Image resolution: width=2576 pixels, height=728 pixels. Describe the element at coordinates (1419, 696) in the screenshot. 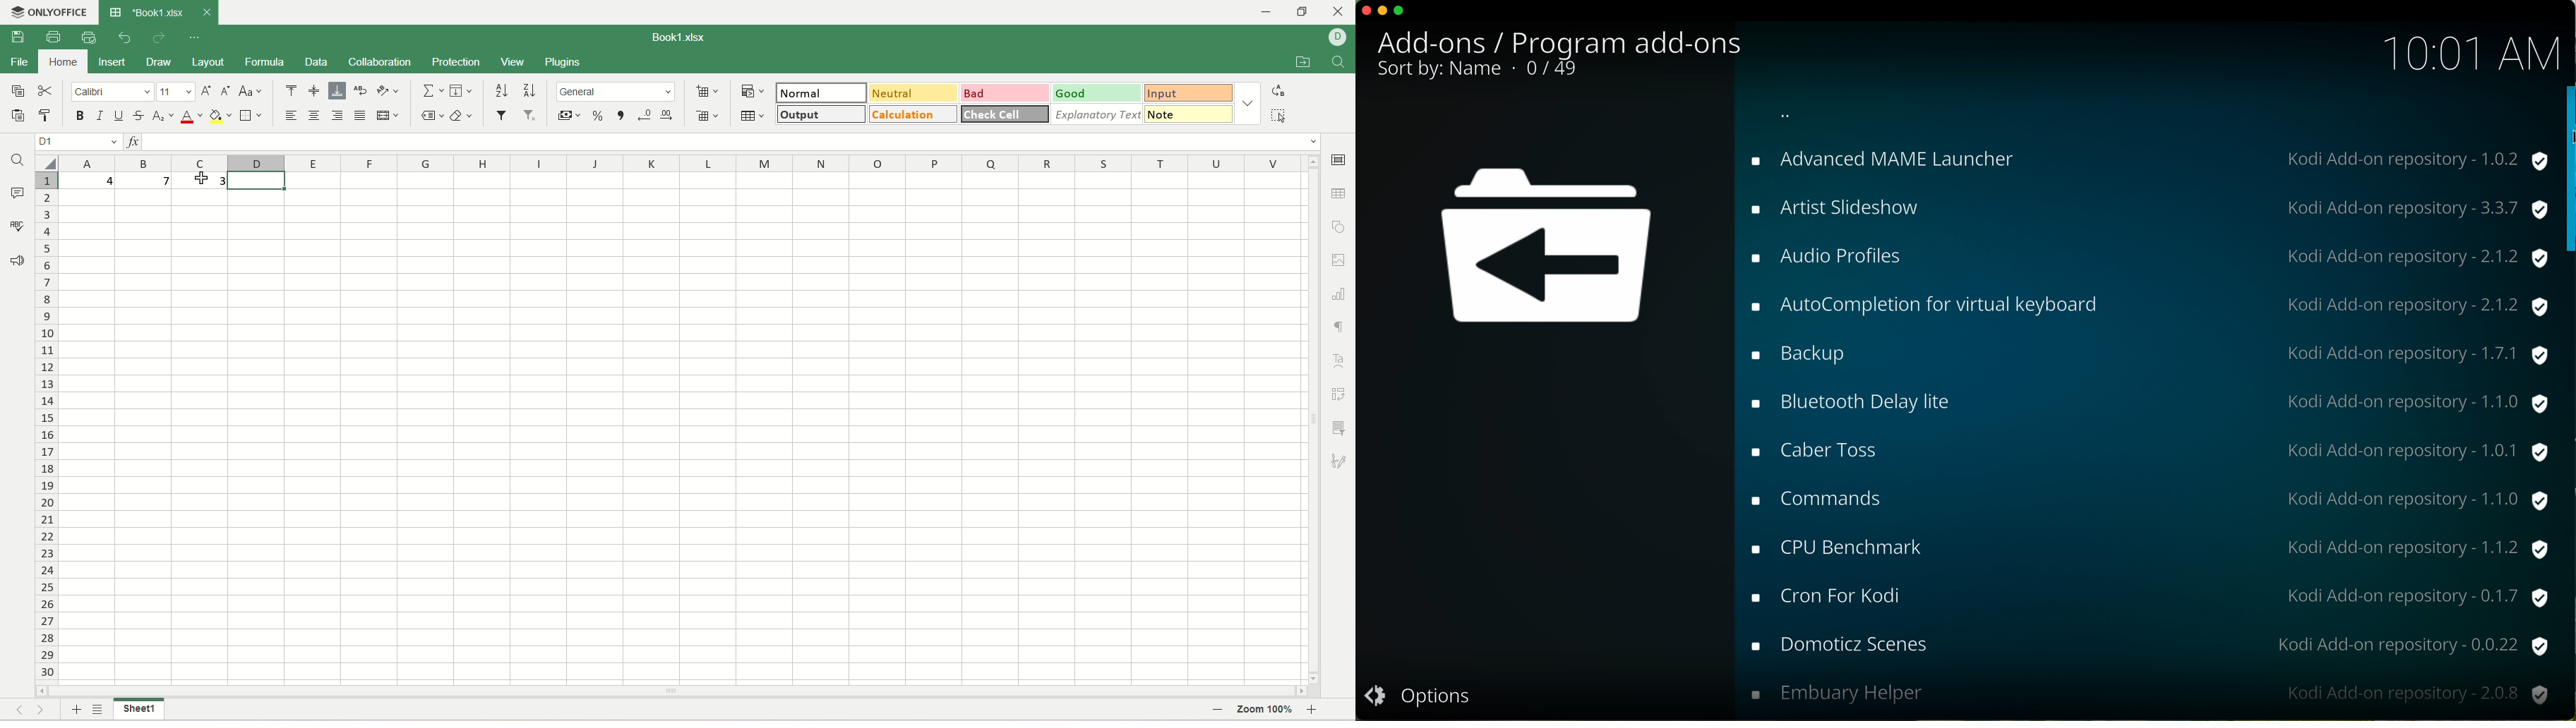

I see `options` at that location.